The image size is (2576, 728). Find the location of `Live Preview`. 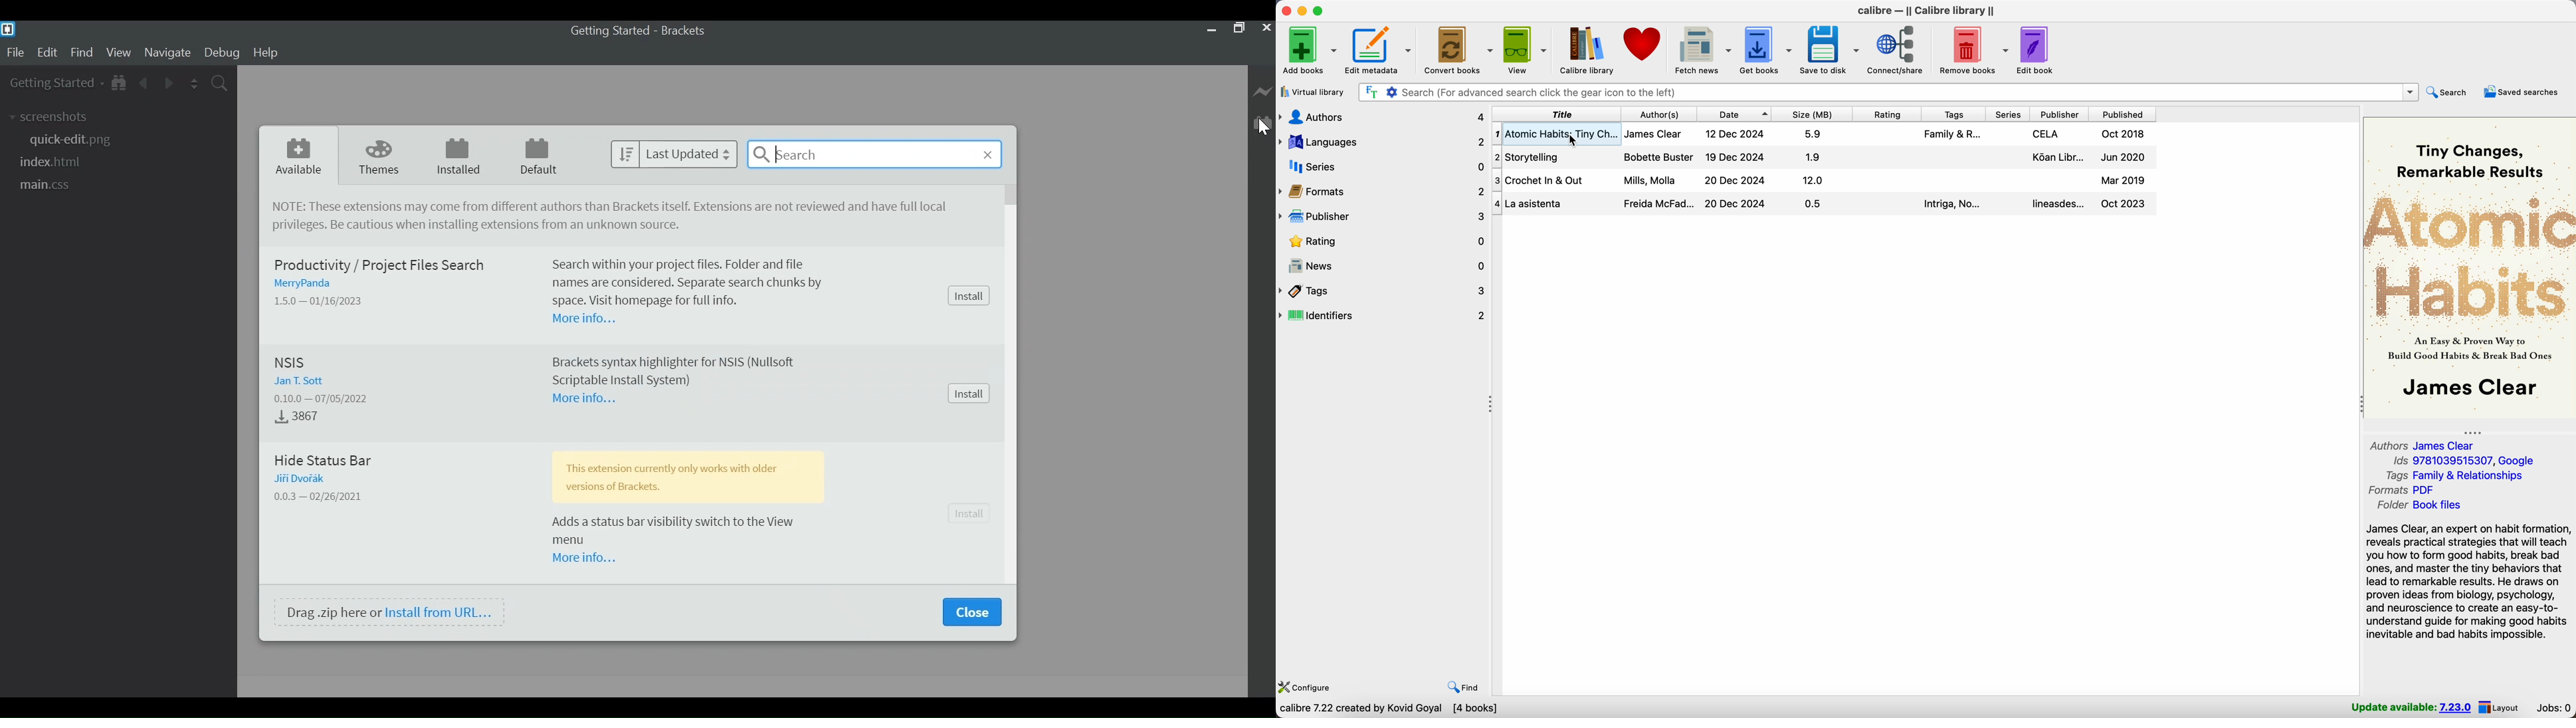

Live Preview is located at coordinates (1264, 90).